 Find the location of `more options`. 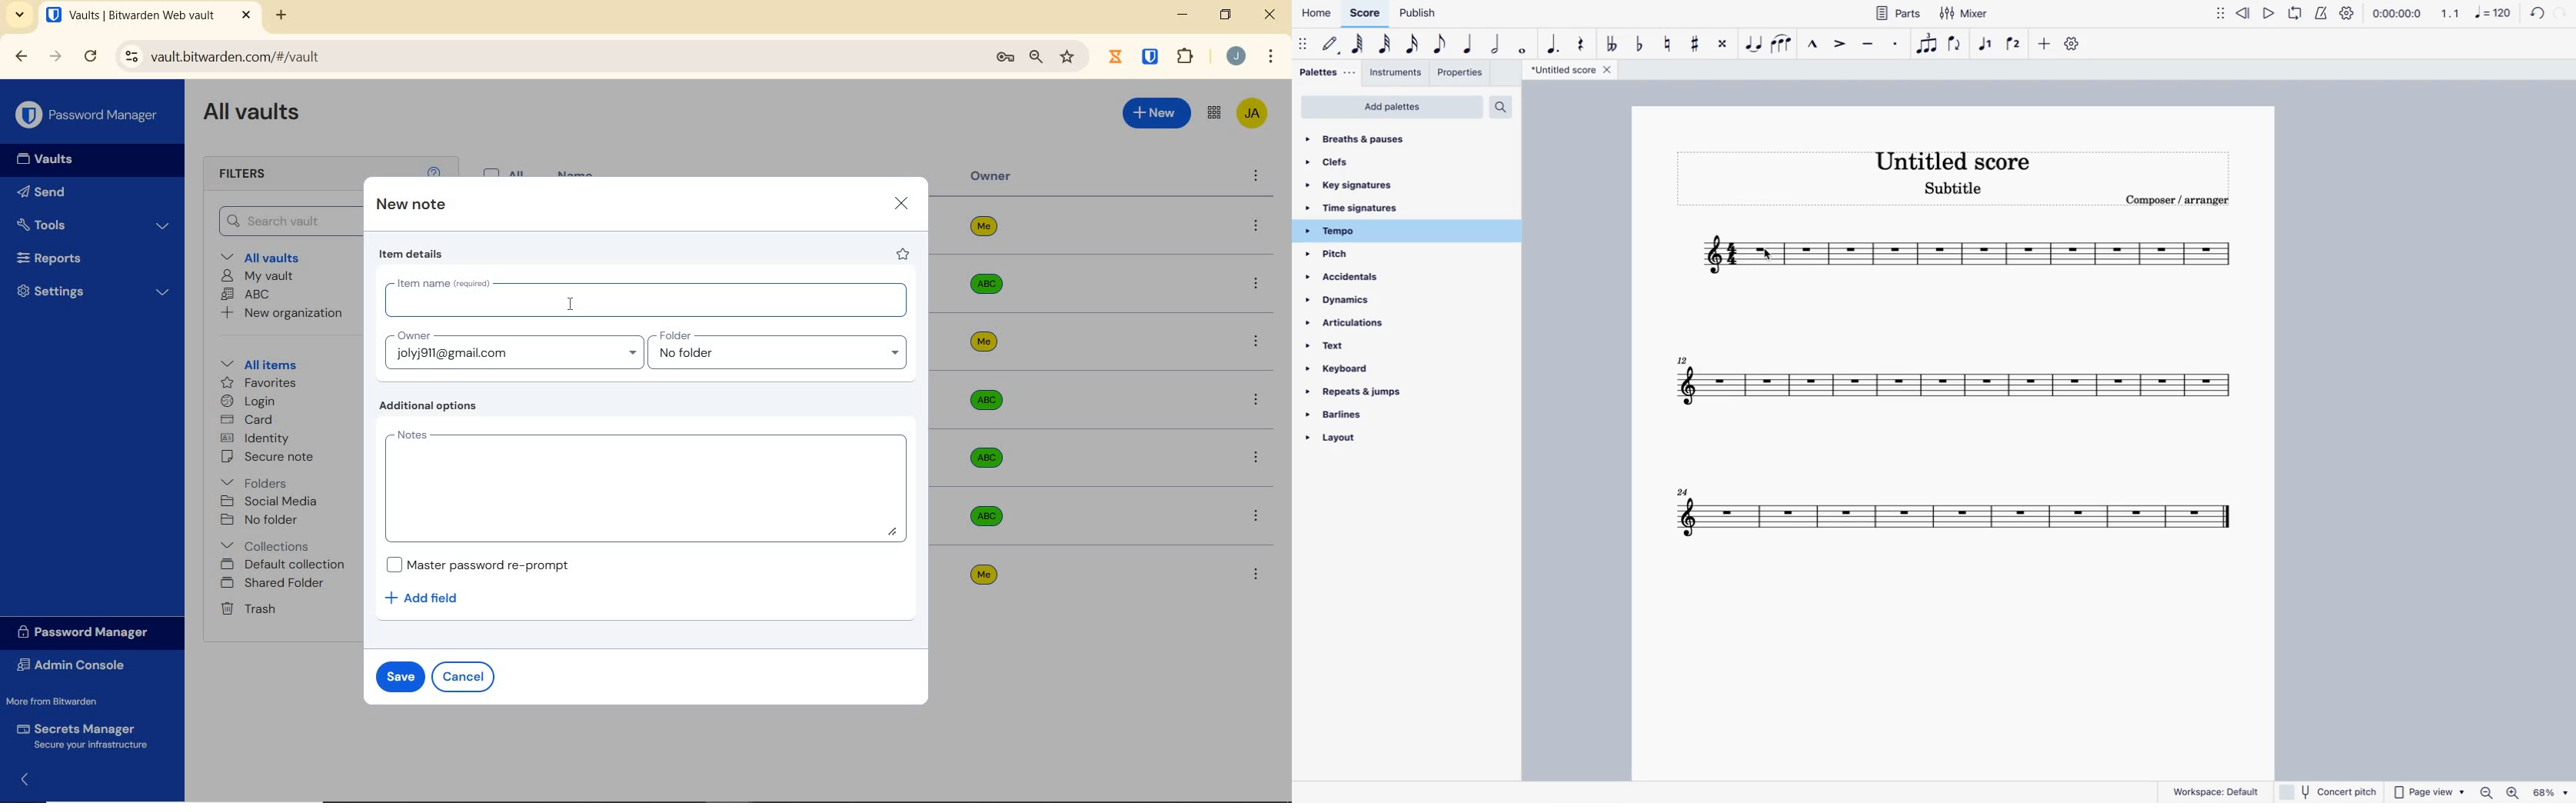

more options is located at coordinates (1256, 178).